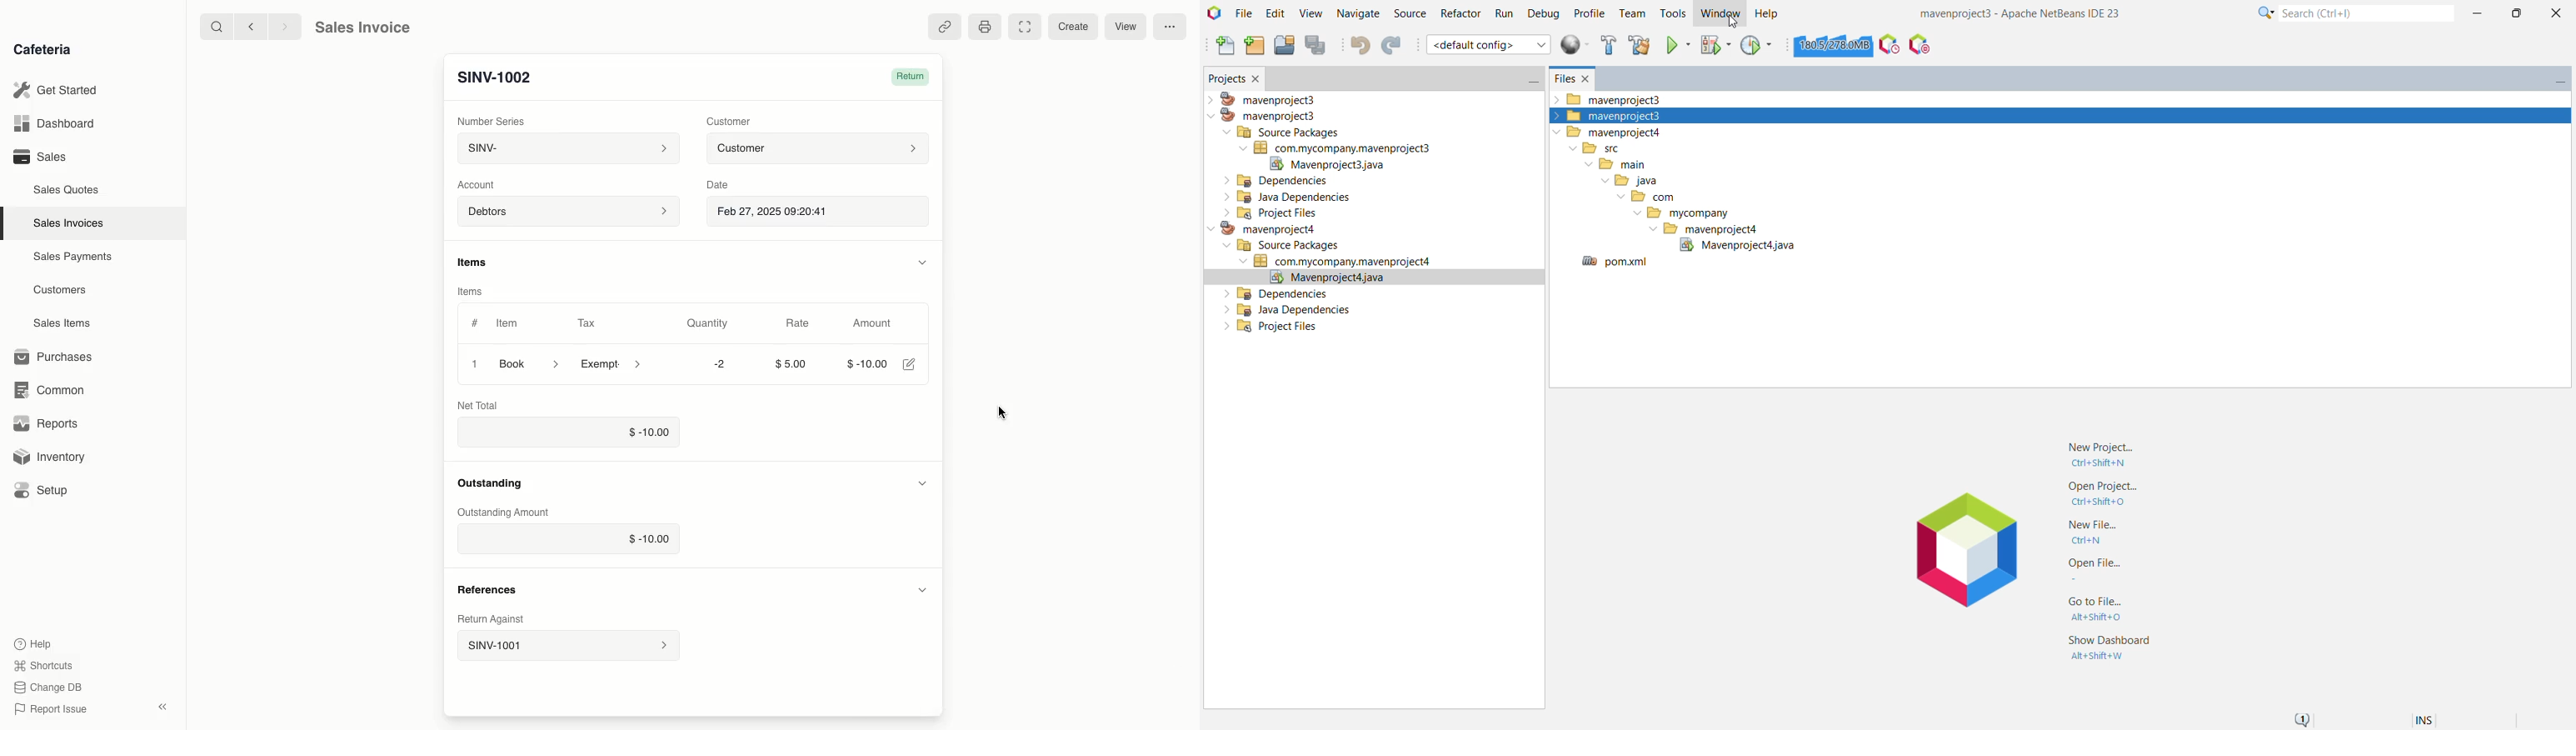 This screenshot has height=756, width=2576. Describe the element at coordinates (493, 620) in the screenshot. I see `Return Against` at that location.